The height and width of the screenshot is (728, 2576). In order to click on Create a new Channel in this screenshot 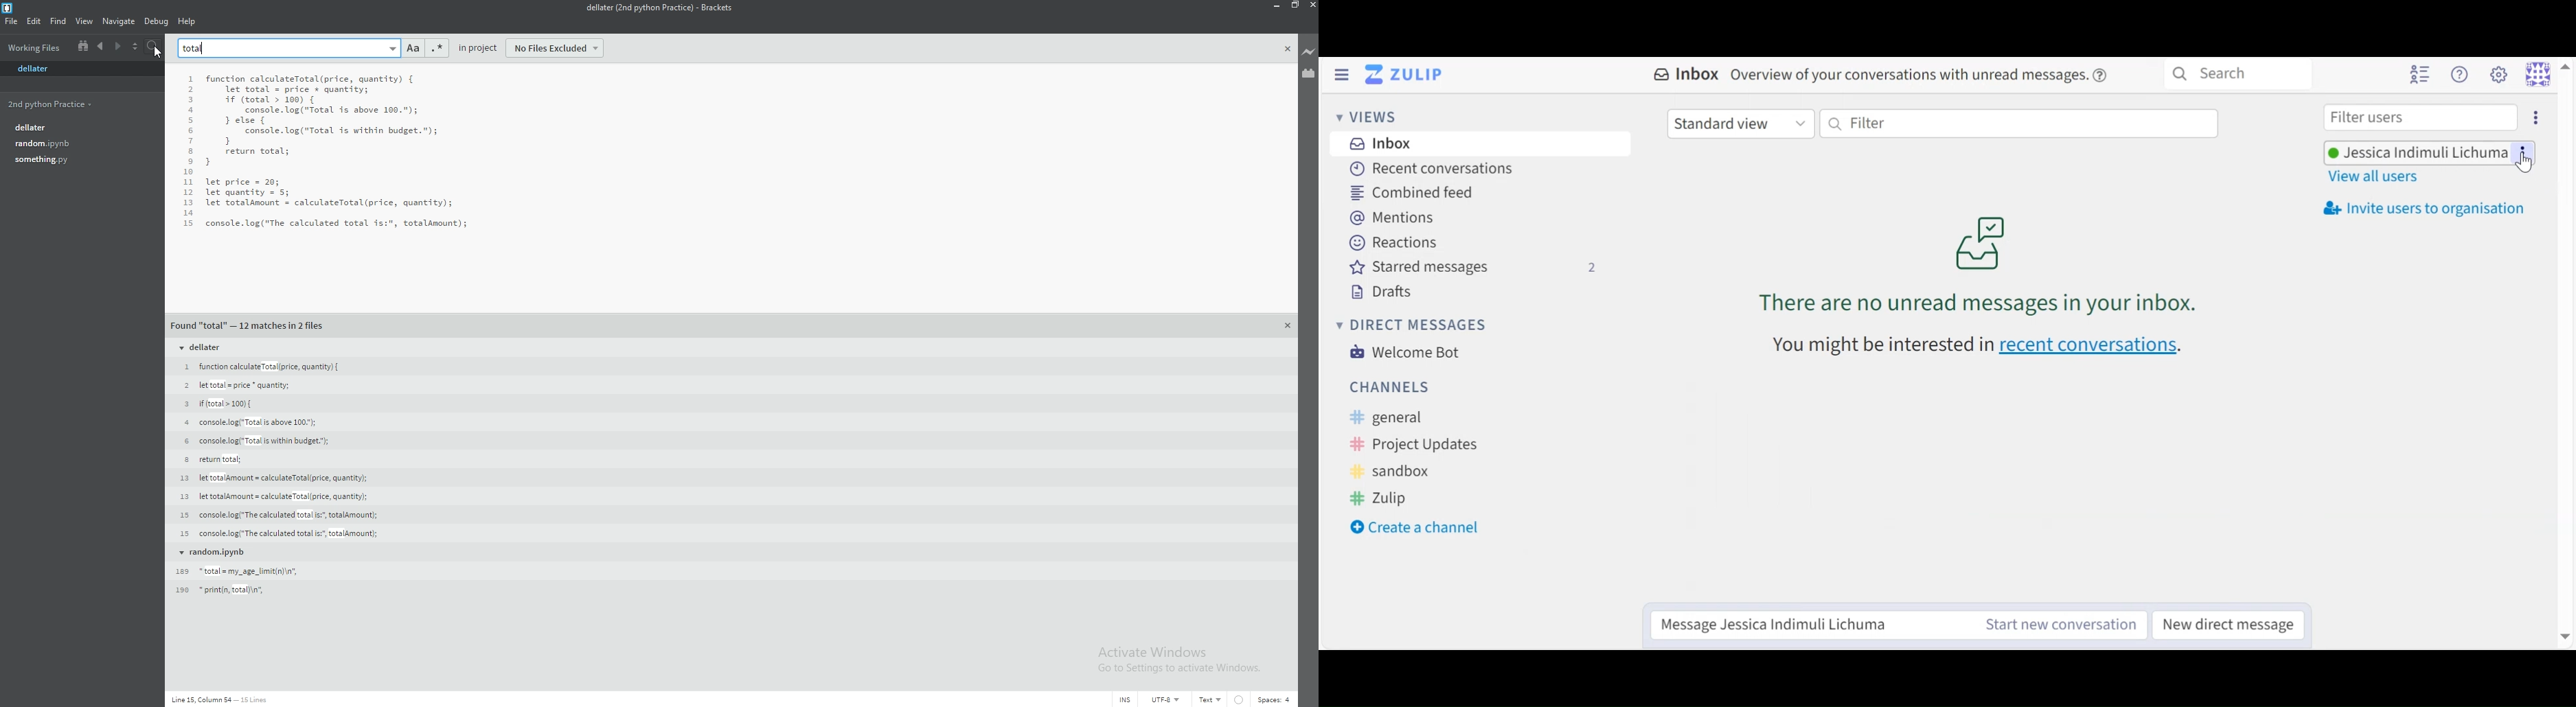, I will do `click(1420, 529)`.